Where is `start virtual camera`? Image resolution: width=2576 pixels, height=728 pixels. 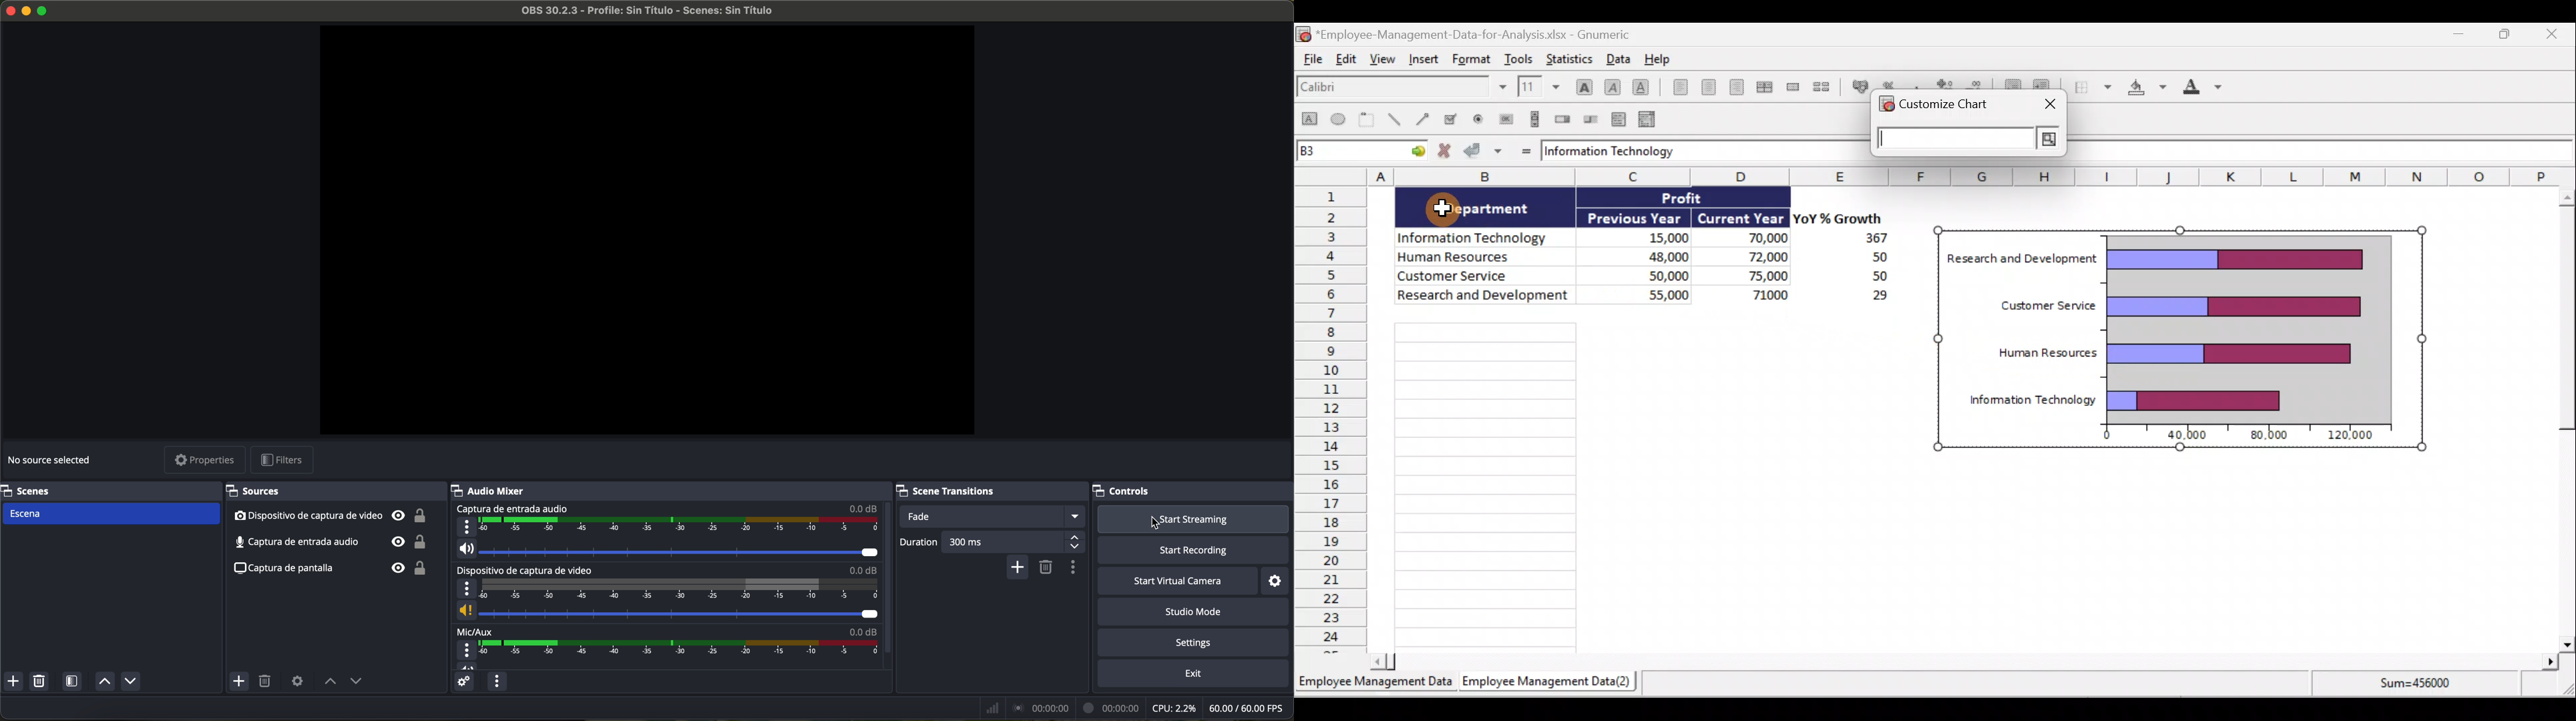
start virtual camera is located at coordinates (1178, 582).